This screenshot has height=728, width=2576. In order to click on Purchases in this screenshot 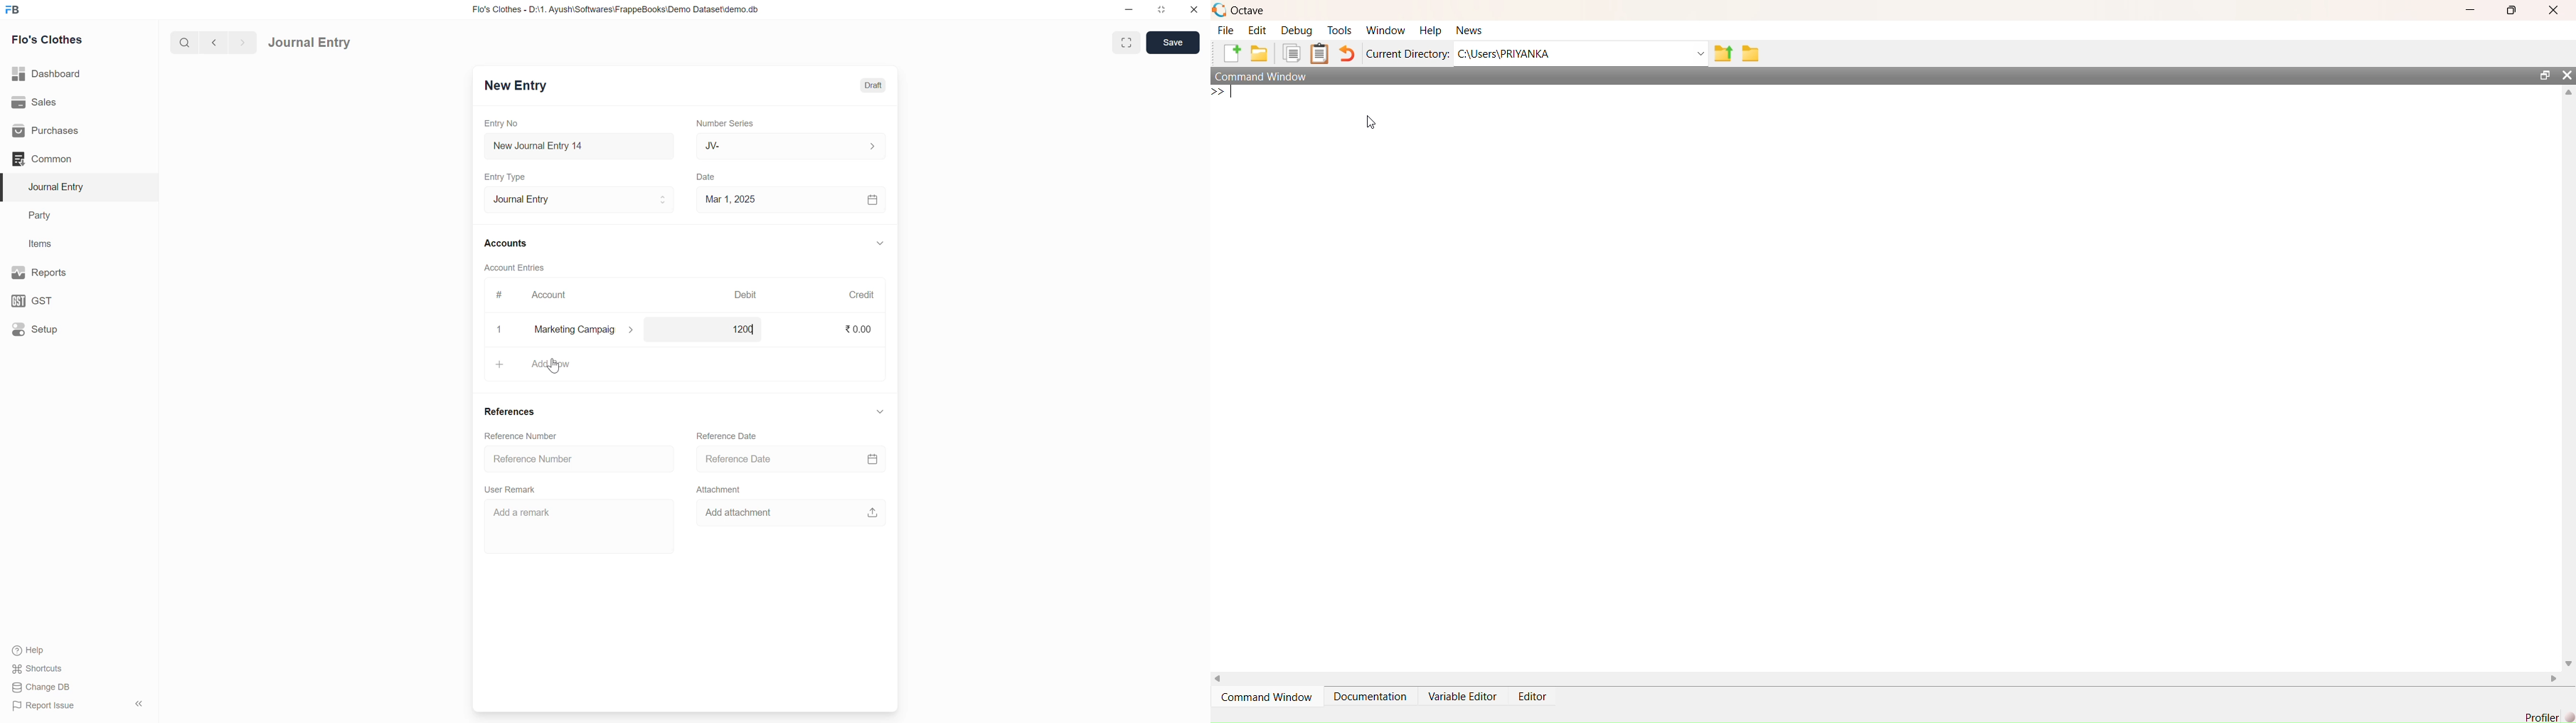, I will do `click(48, 131)`.